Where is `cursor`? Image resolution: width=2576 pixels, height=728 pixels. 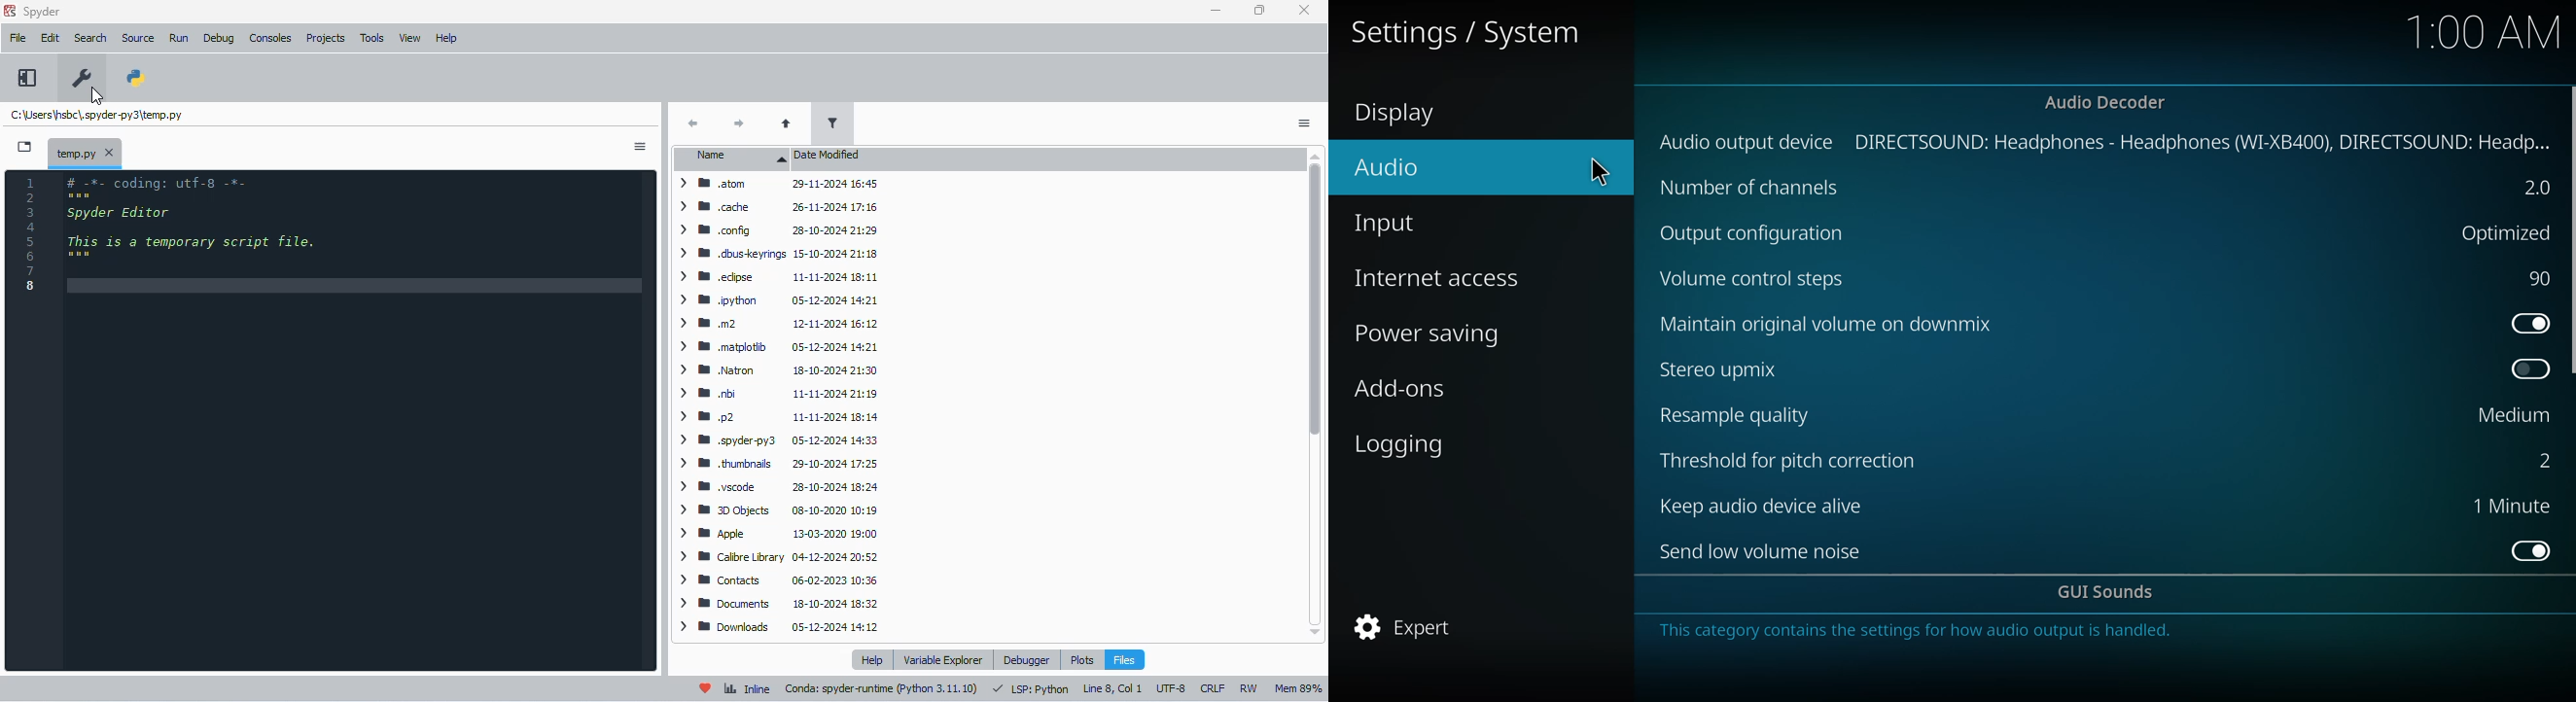 cursor is located at coordinates (1599, 170).